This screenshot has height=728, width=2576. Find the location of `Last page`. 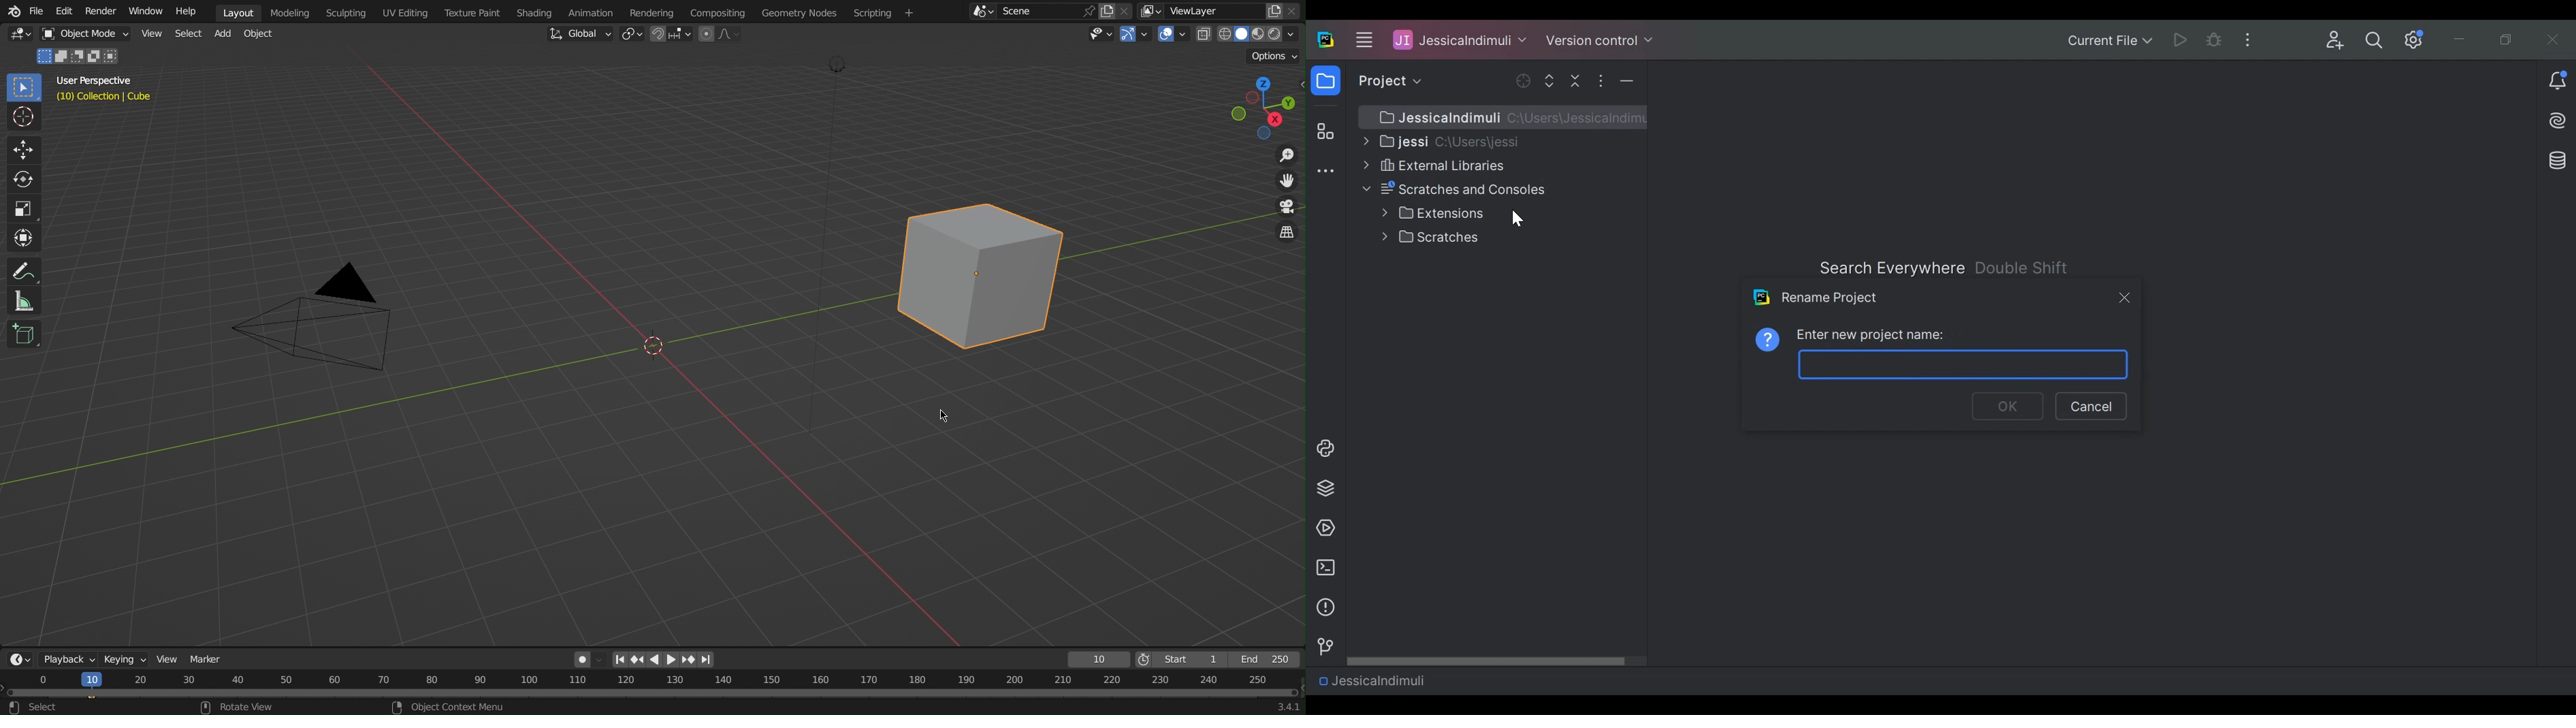

Last page is located at coordinates (708, 661).